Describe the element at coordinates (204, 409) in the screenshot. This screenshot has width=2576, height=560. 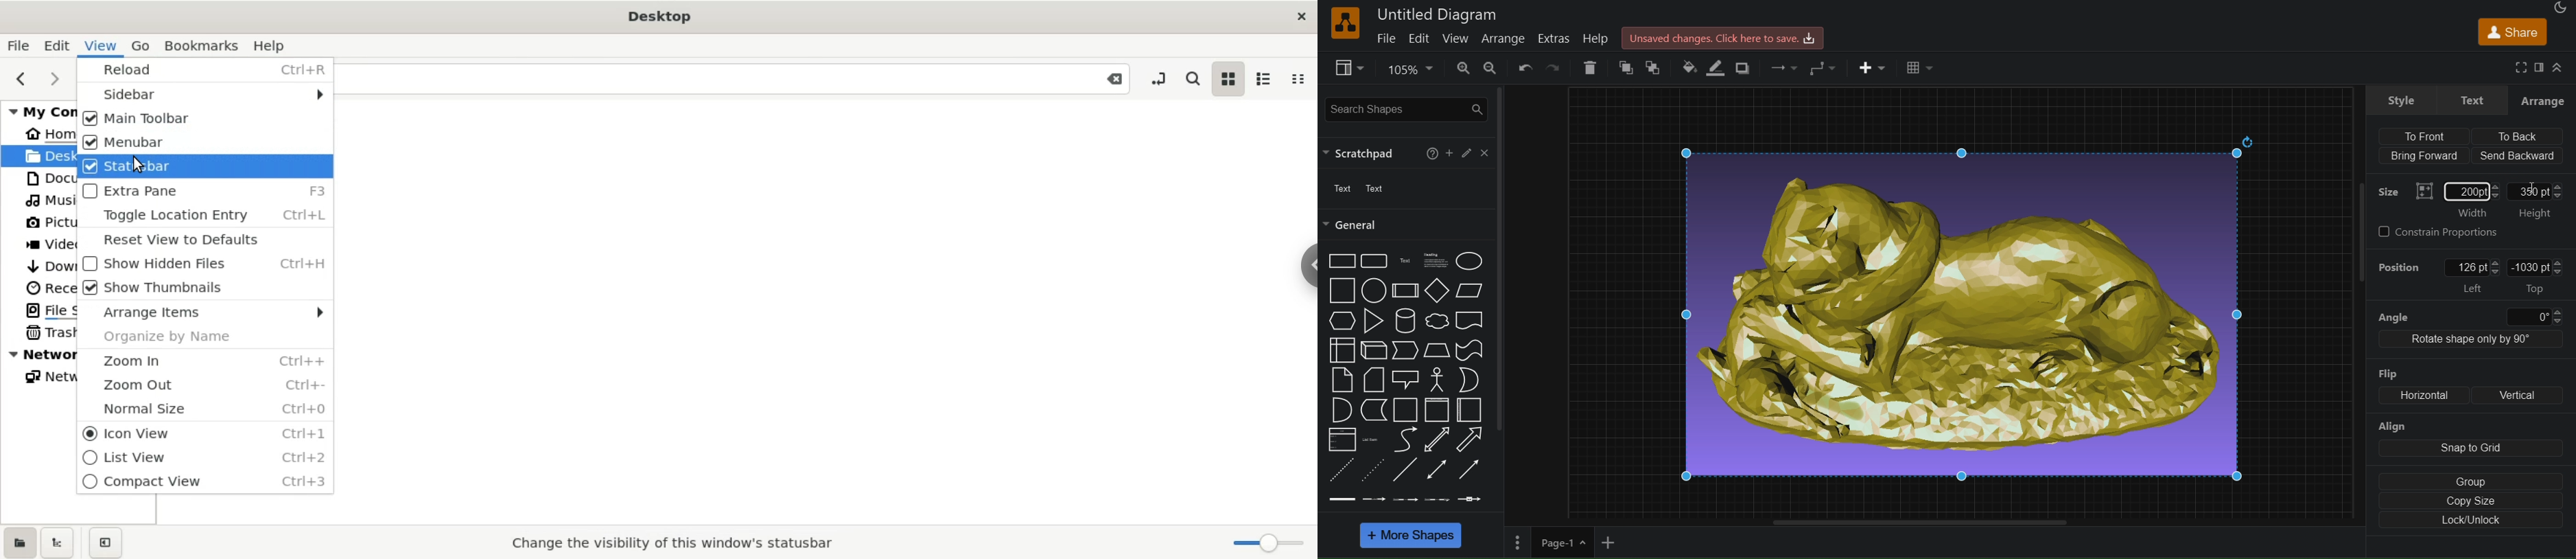
I see `Normal Size` at that location.